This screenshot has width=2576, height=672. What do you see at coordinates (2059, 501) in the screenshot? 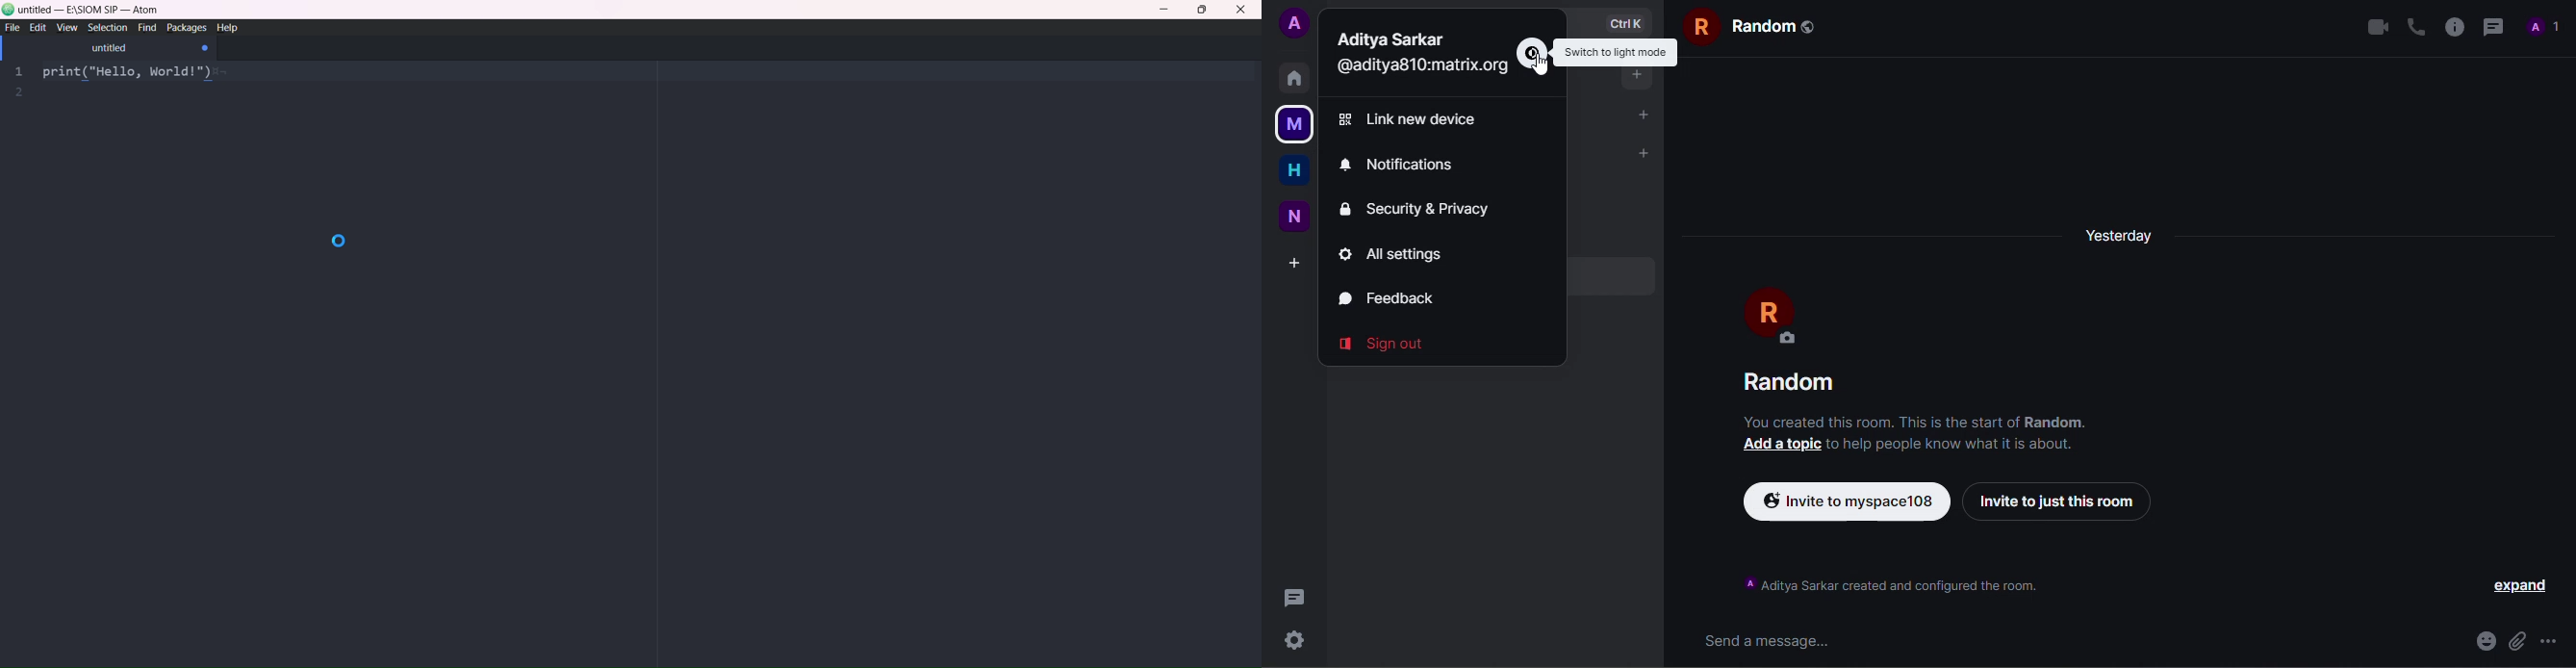
I see `invite just to this room` at bounding box center [2059, 501].